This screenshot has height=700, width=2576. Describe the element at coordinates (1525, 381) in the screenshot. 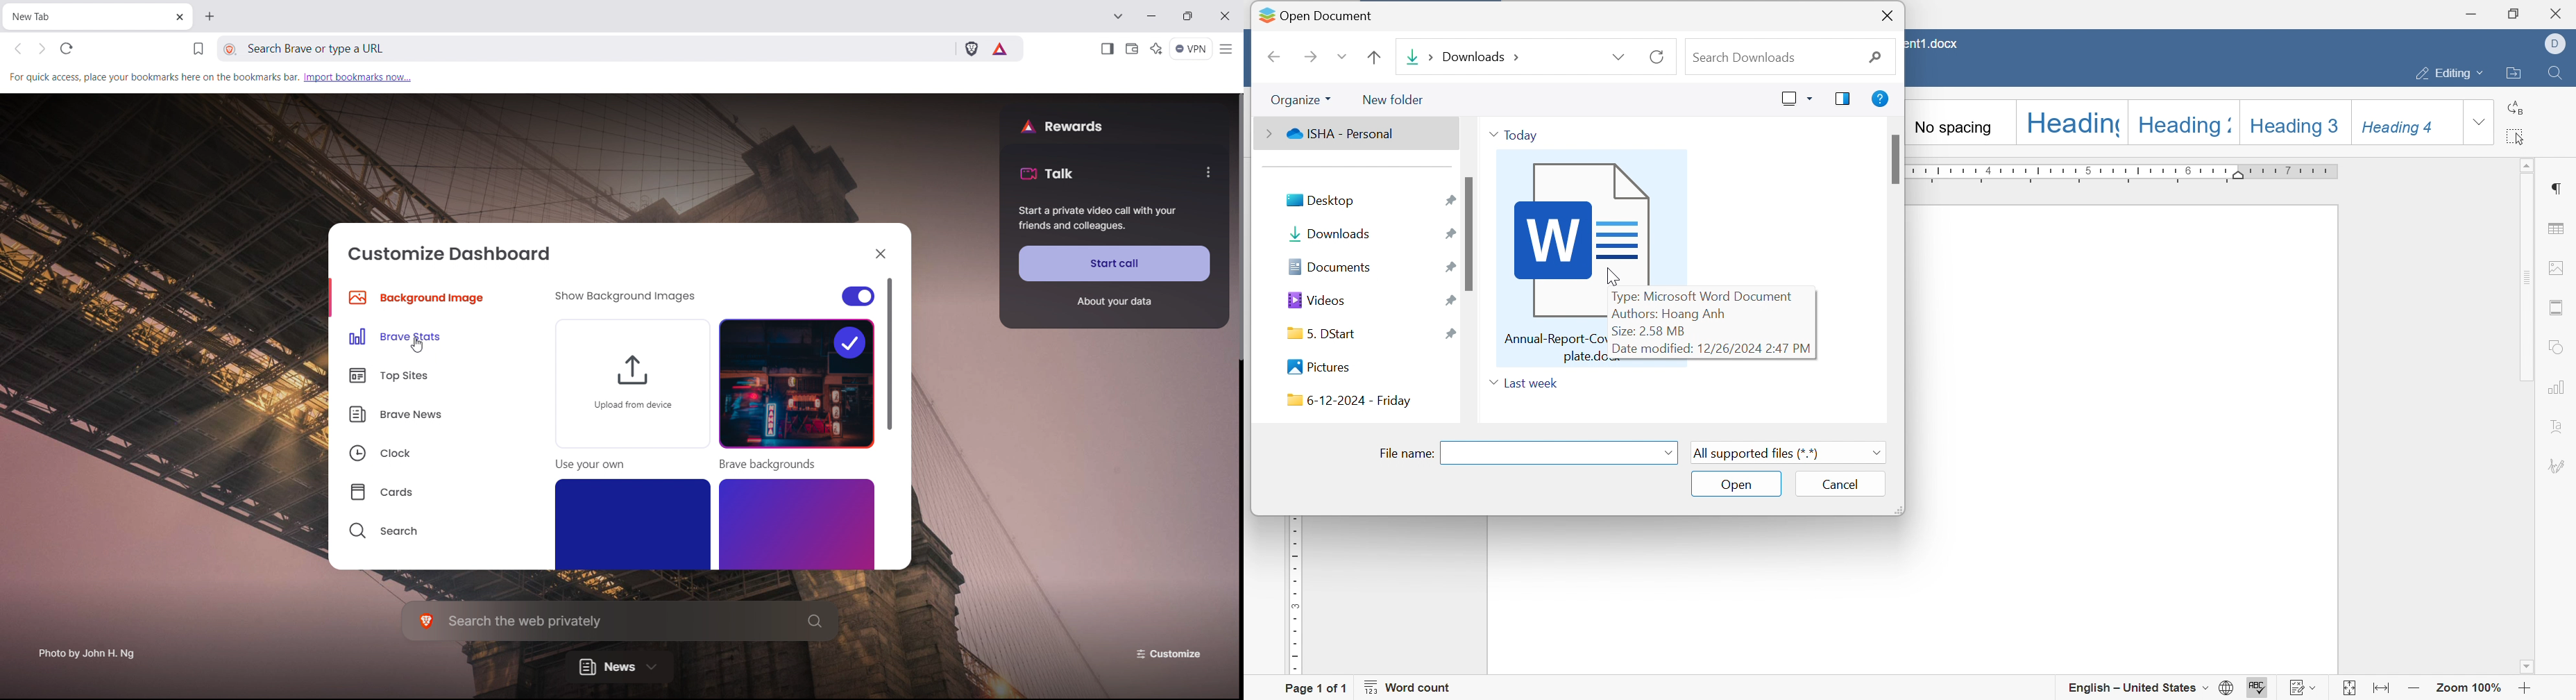

I see `last week` at that location.